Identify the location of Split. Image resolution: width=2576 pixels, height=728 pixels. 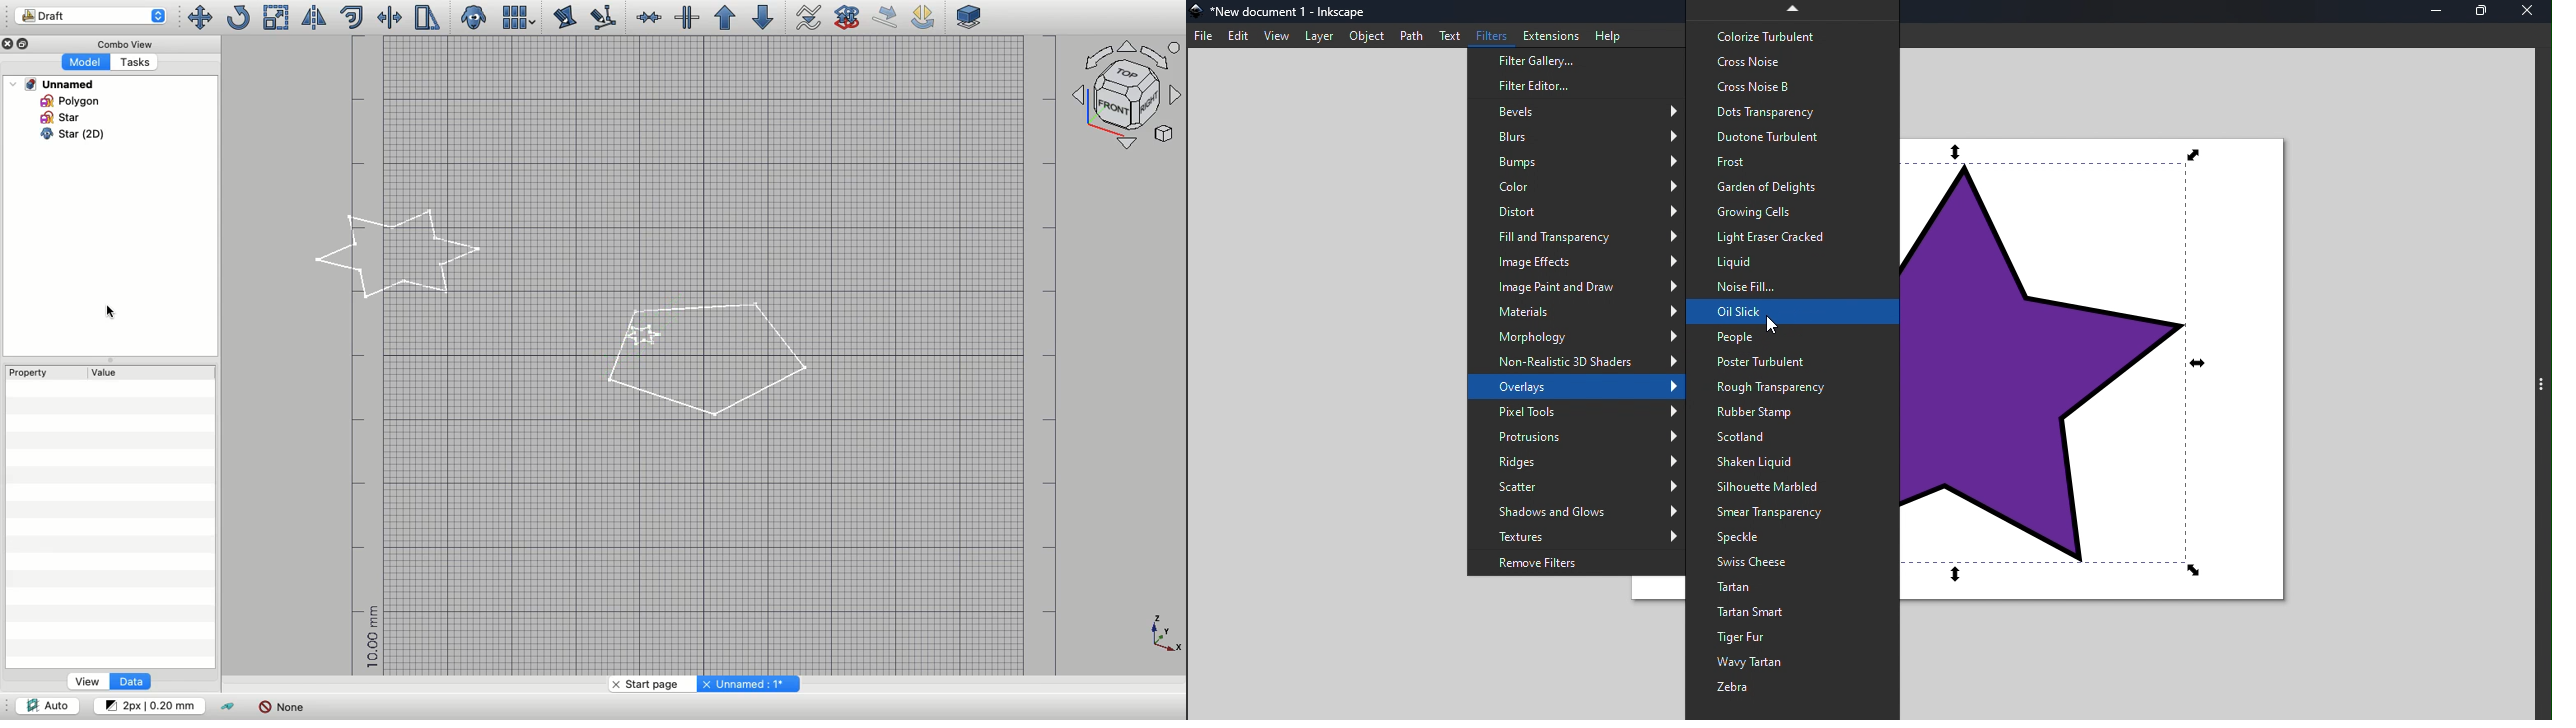
(686, 17).